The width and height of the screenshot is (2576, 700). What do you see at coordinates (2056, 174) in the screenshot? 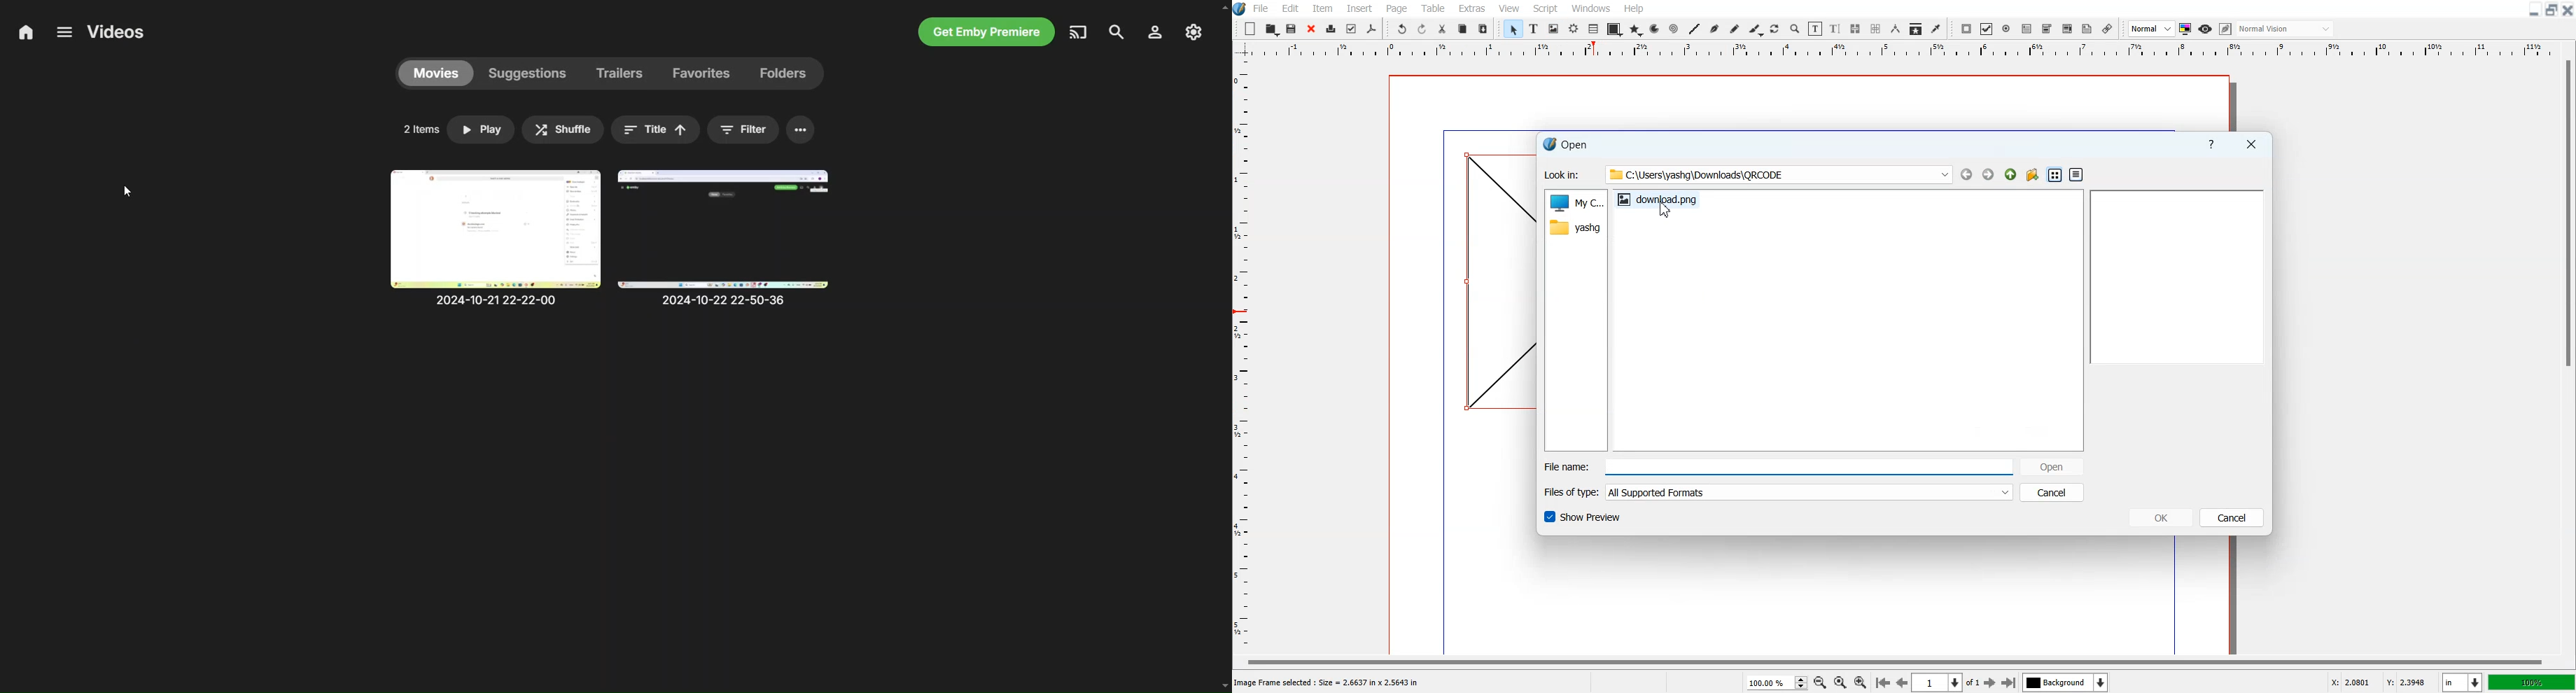
I see `List View` at bounding box center [2056, 174].